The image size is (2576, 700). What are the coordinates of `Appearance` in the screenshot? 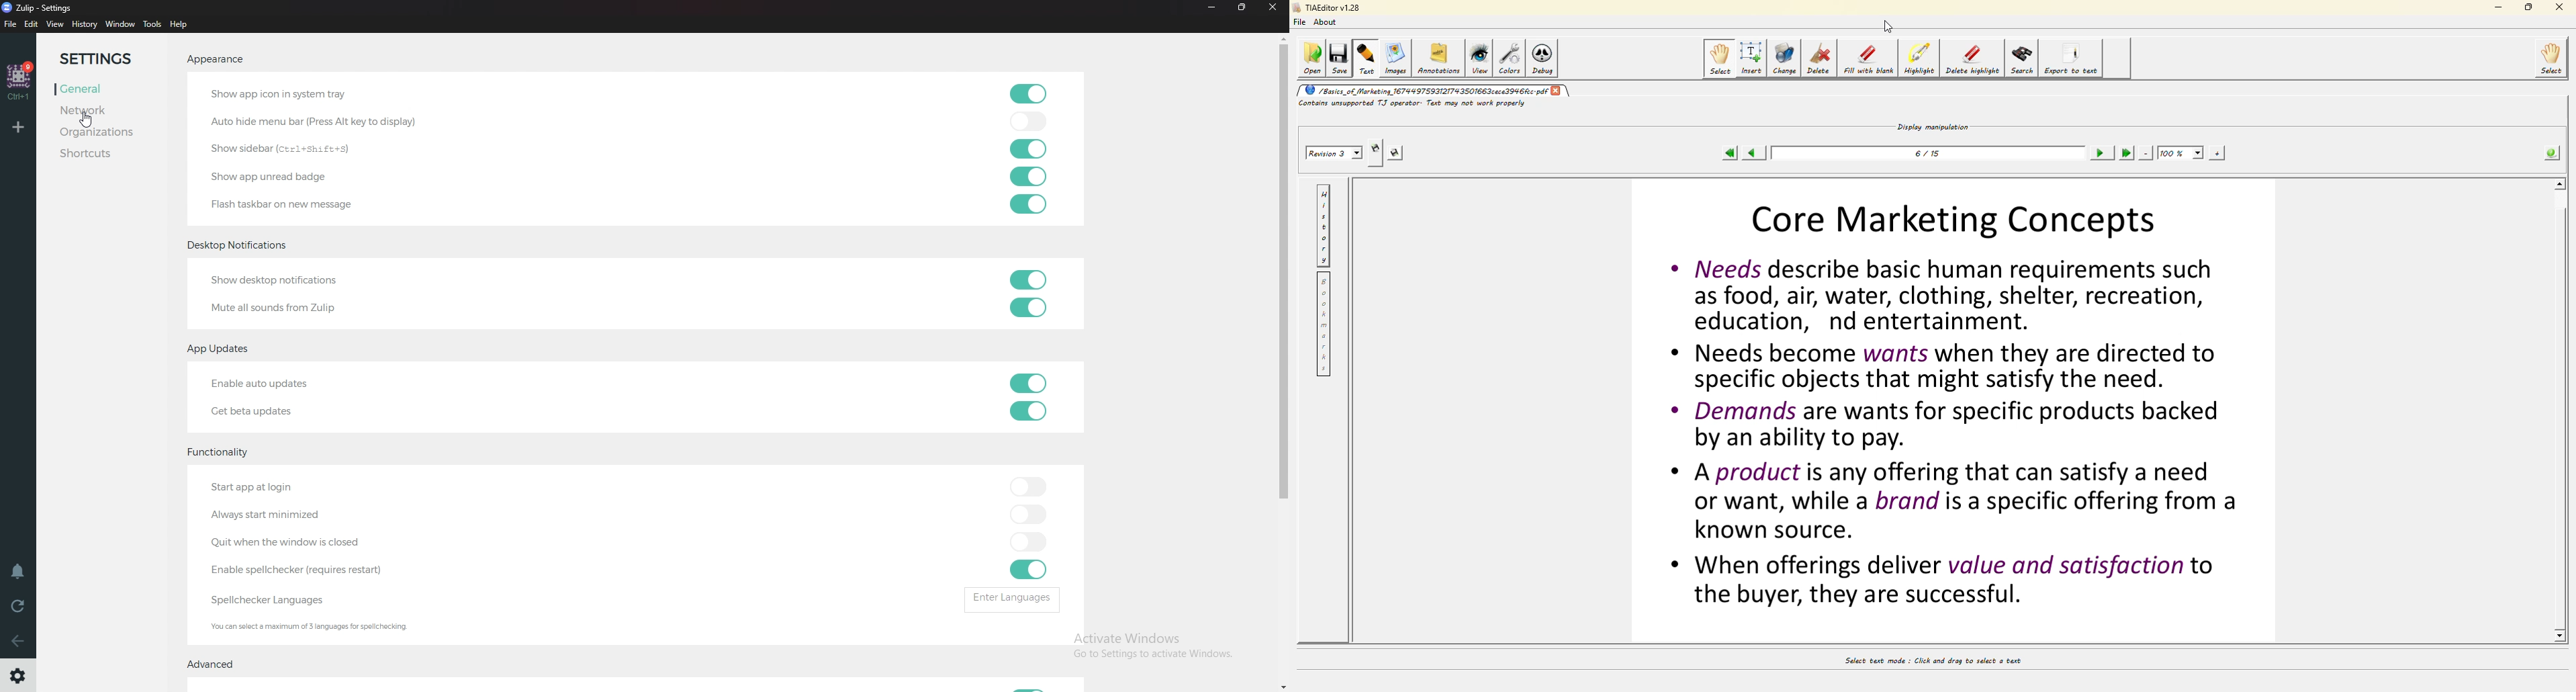 It's located at (215, 59).